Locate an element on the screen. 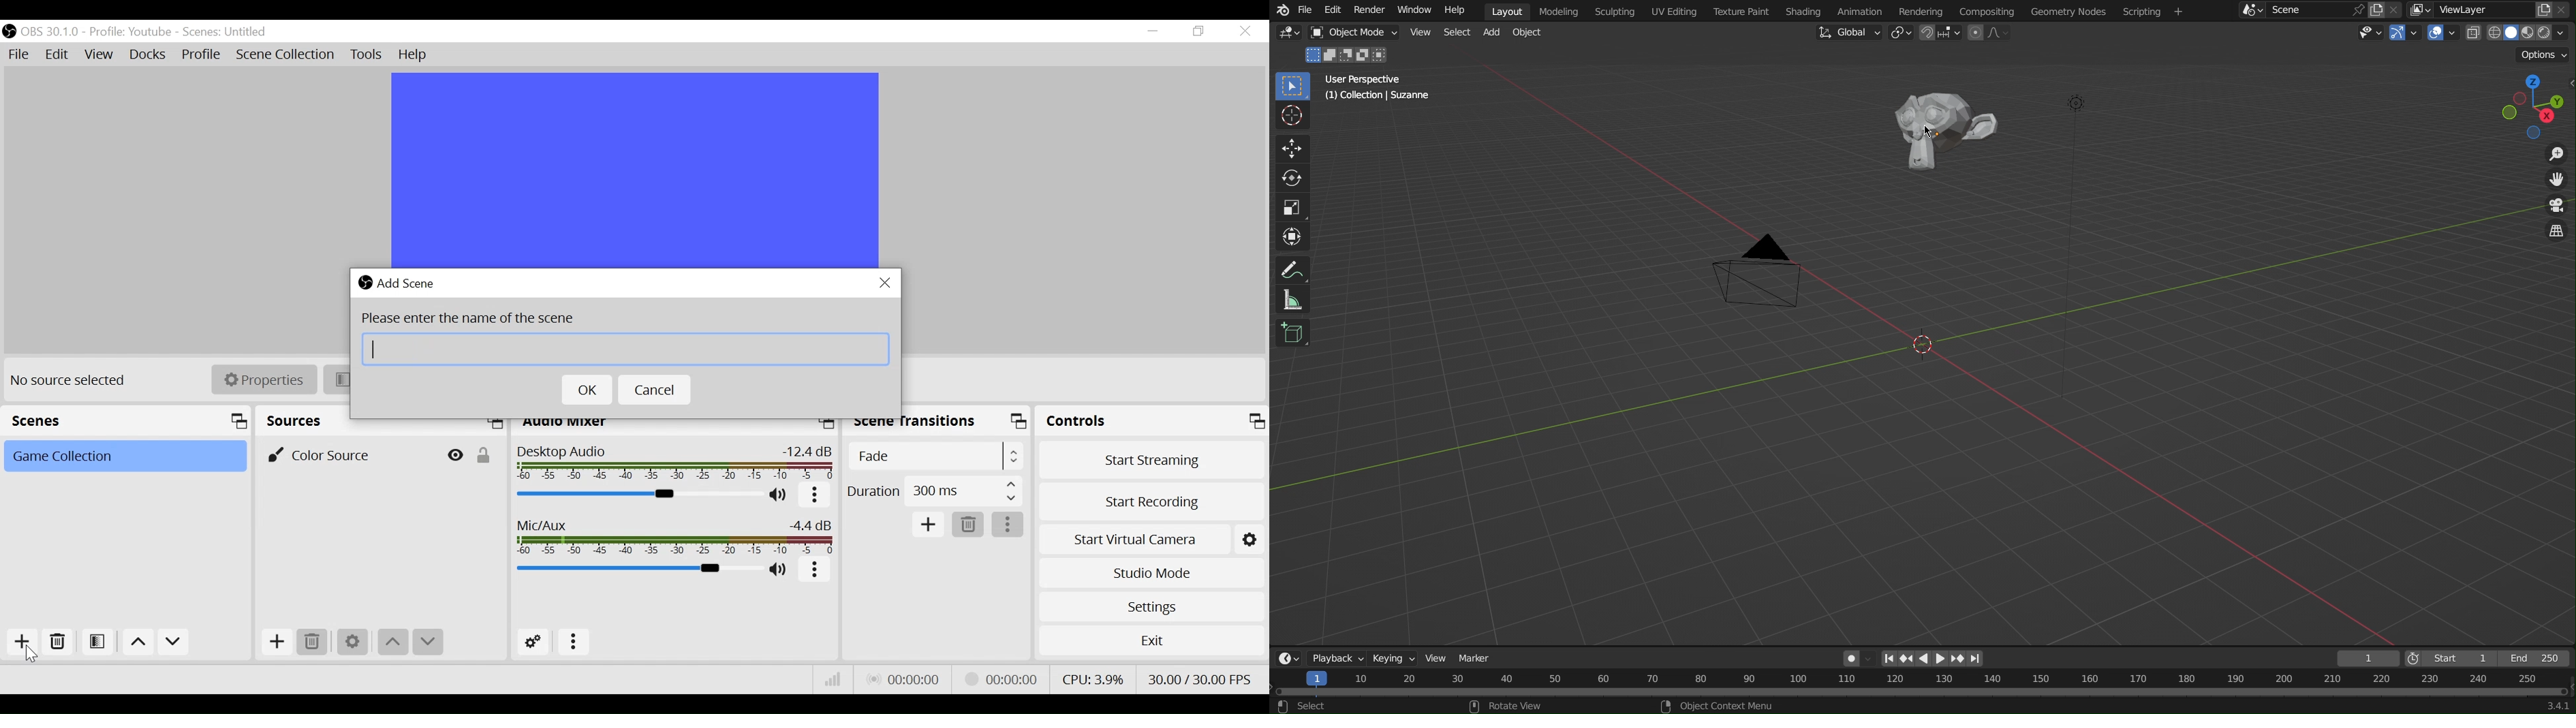 This screenshot has width=2576, height=728. (un)mute is located at coordinates (779, 571).